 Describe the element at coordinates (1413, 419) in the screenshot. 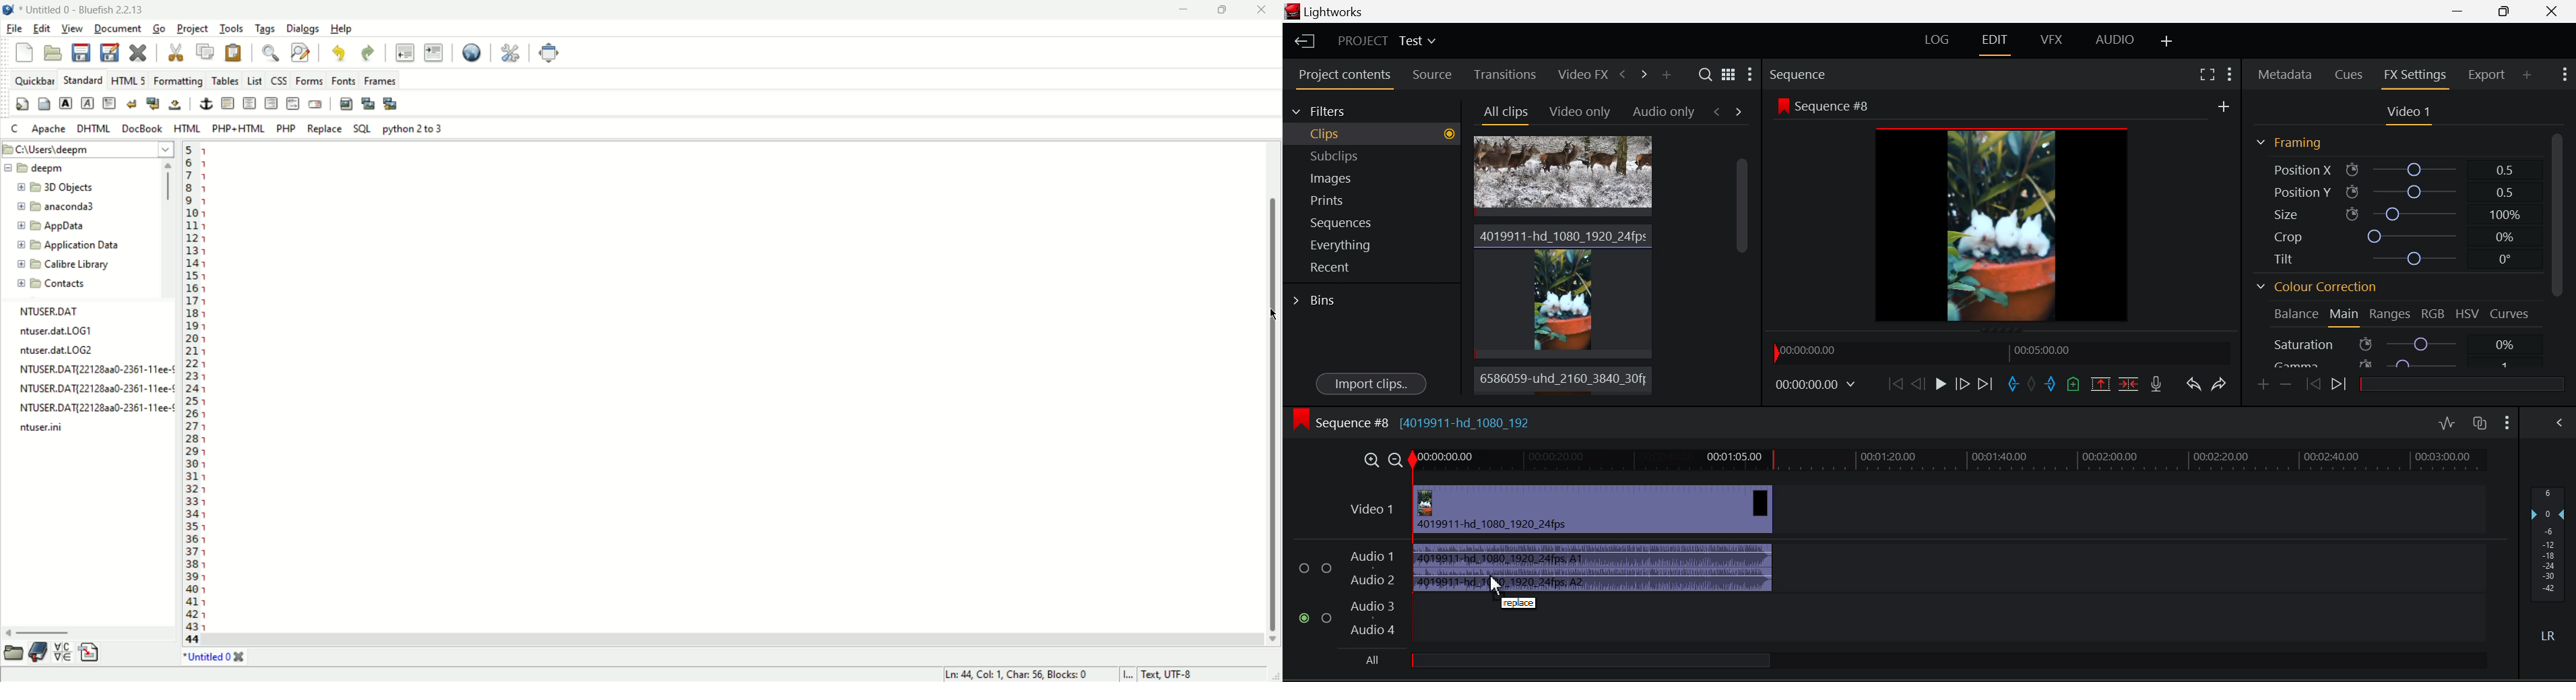

I see `Sequence #8 [4019911-hd_1080_192` at that location.